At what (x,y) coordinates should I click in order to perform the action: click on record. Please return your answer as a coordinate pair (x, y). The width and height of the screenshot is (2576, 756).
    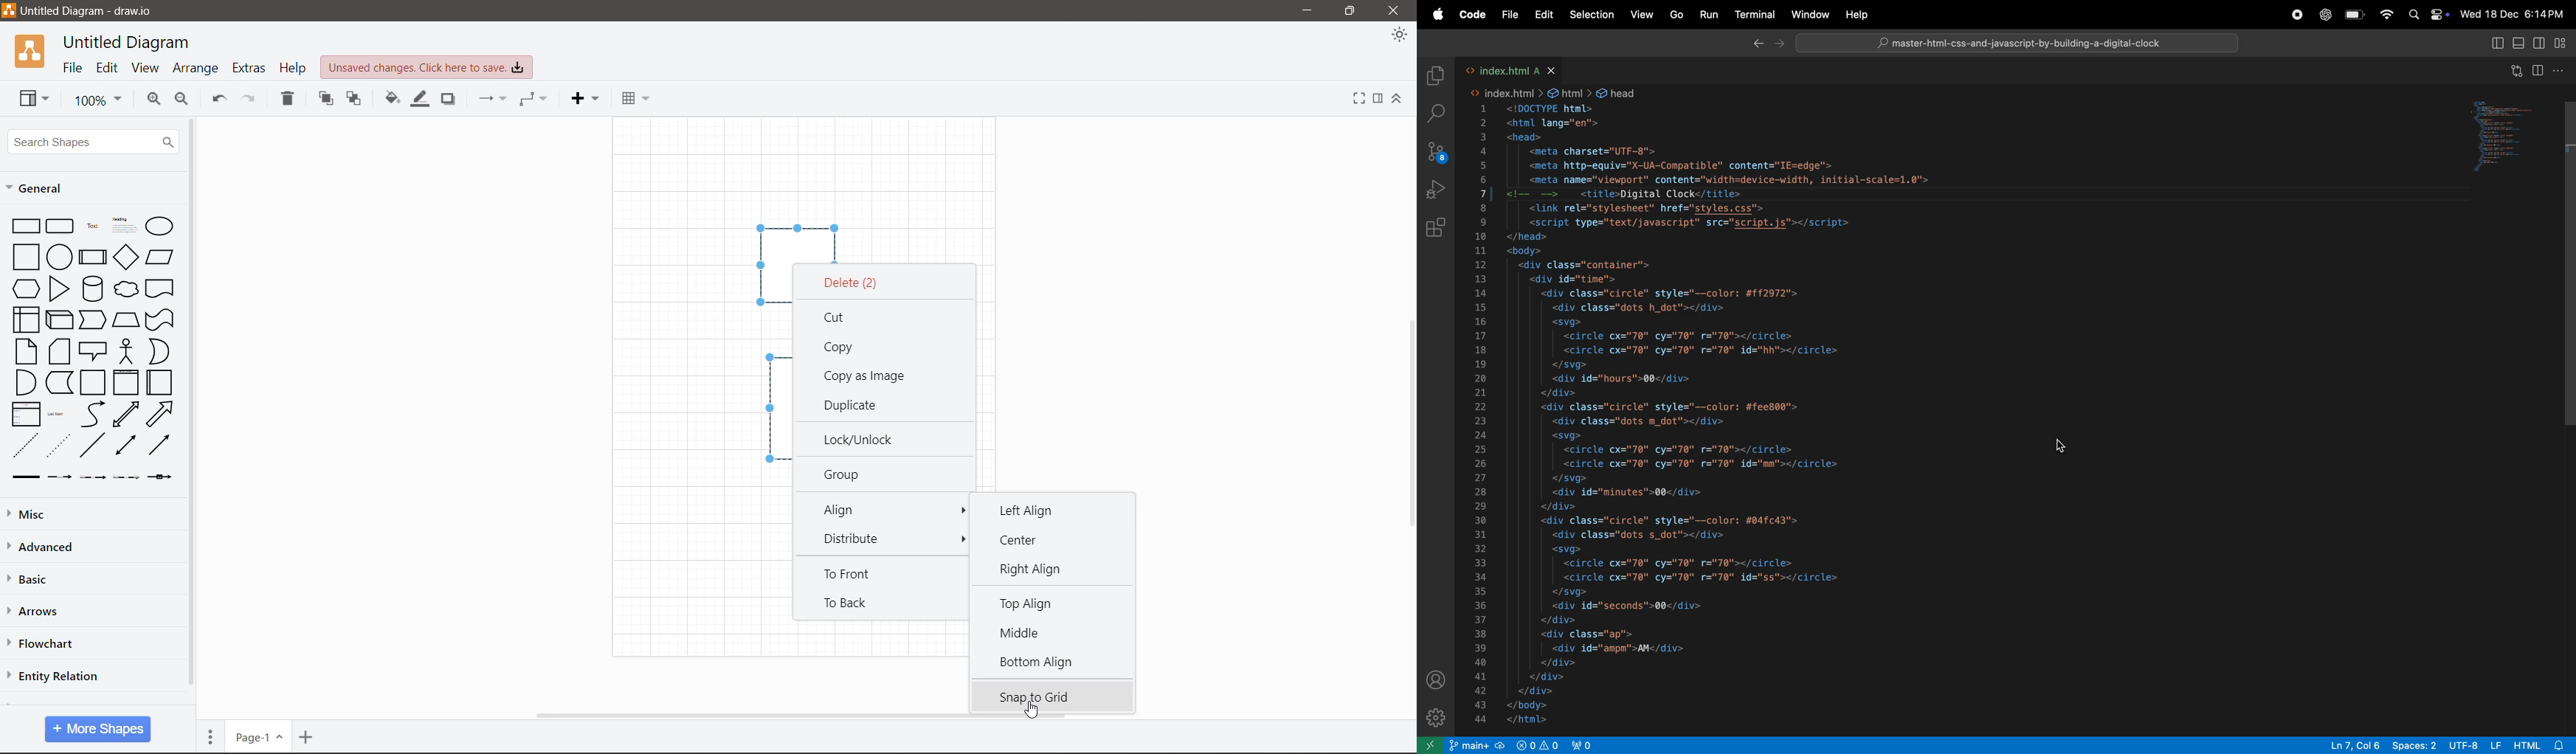
    Looking at the image, I should click on (2298, 17).